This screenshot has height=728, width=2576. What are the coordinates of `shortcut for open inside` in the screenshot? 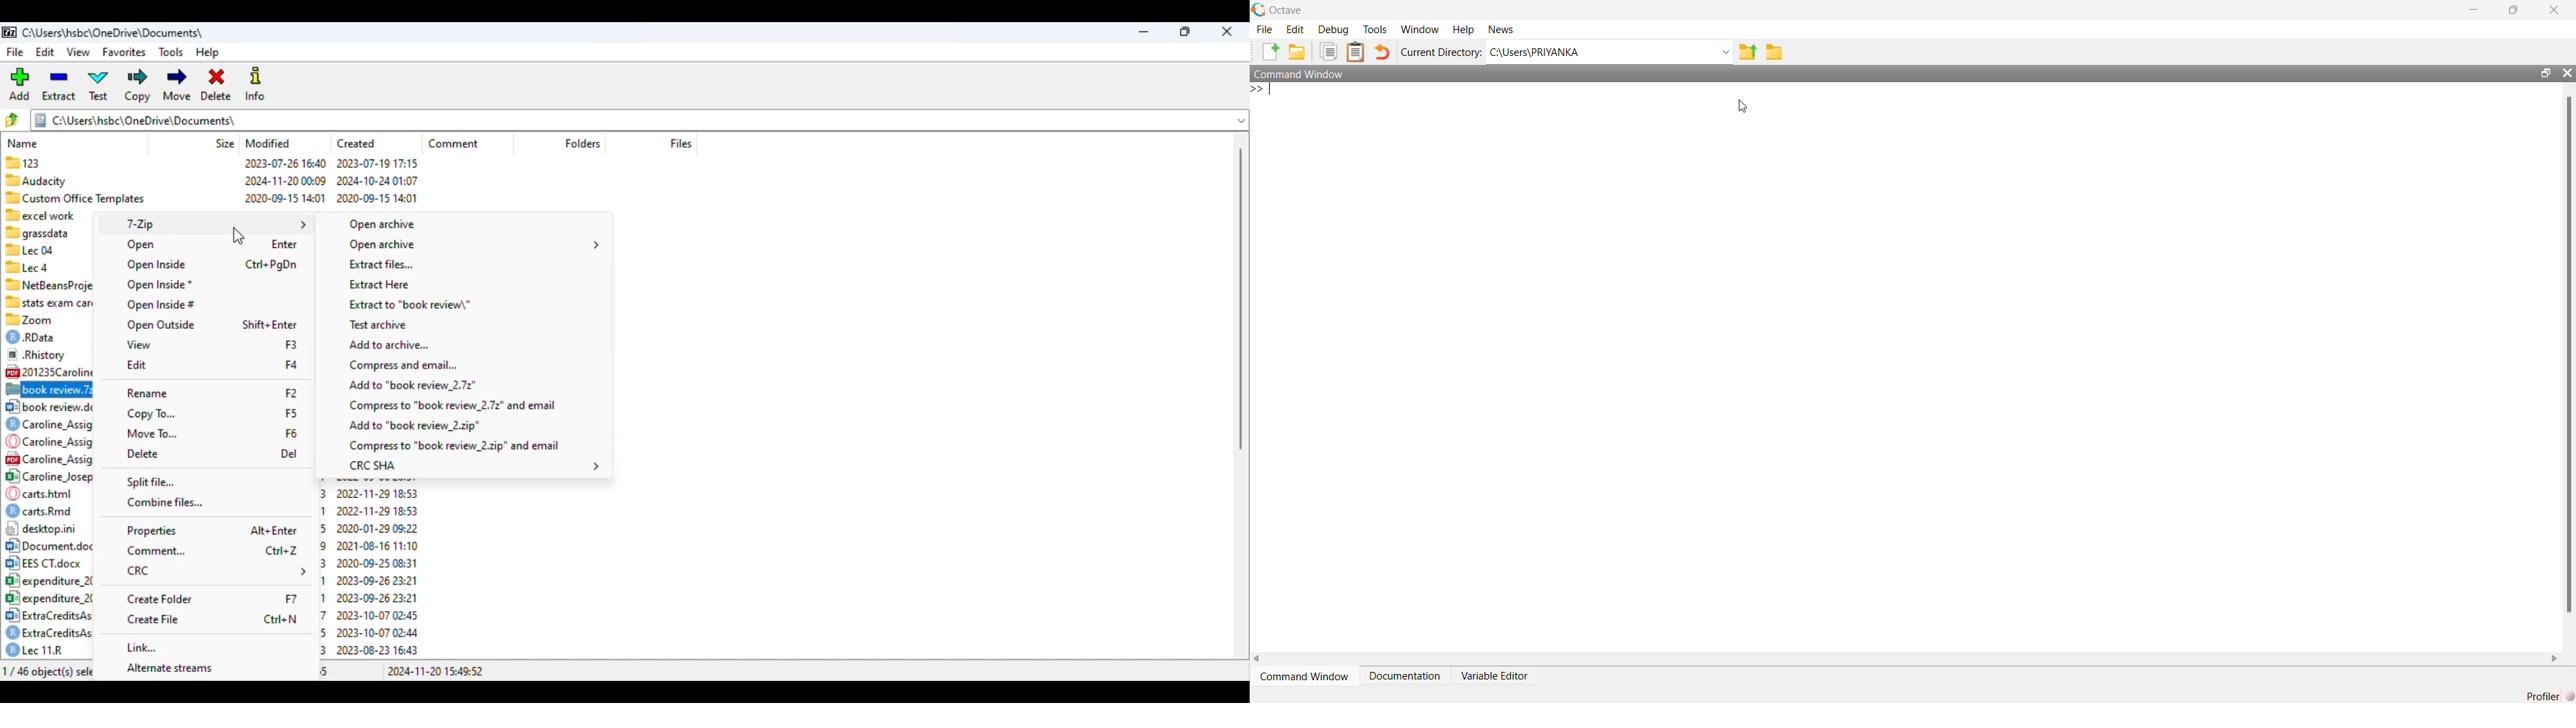 It's located at (272, 265).